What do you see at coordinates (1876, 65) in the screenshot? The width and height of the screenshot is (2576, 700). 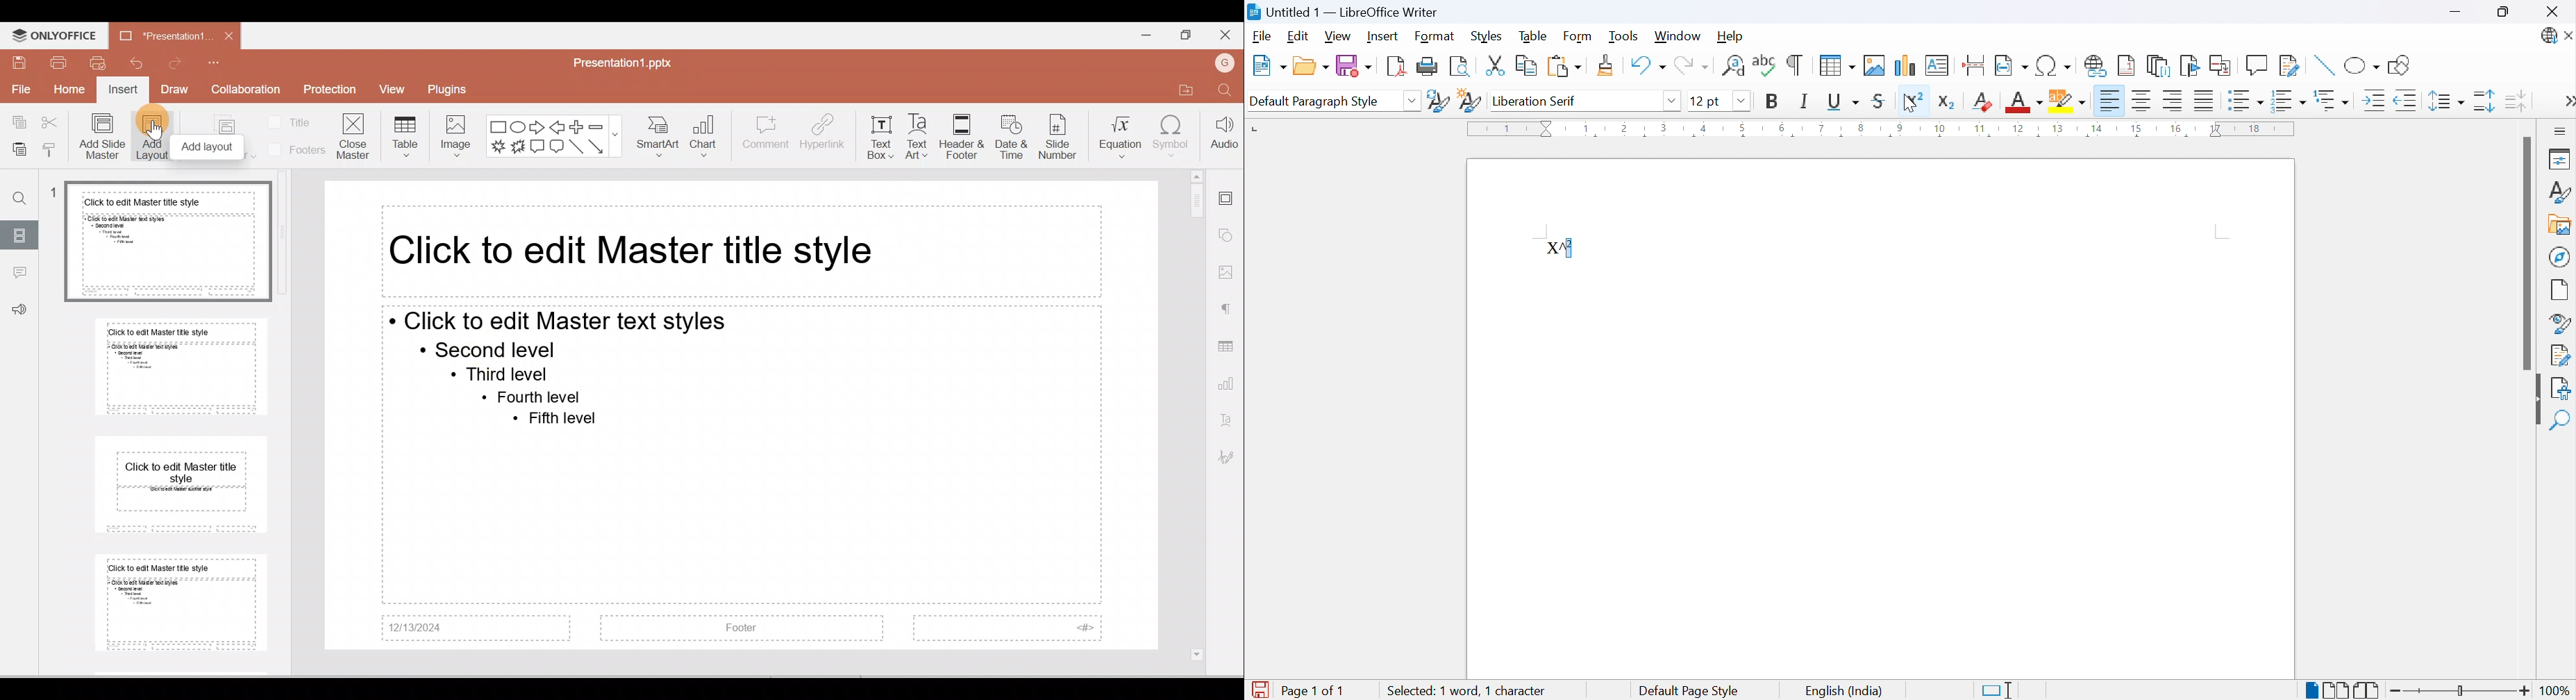 I see `Insert image` at bounding box center [1876, 65].